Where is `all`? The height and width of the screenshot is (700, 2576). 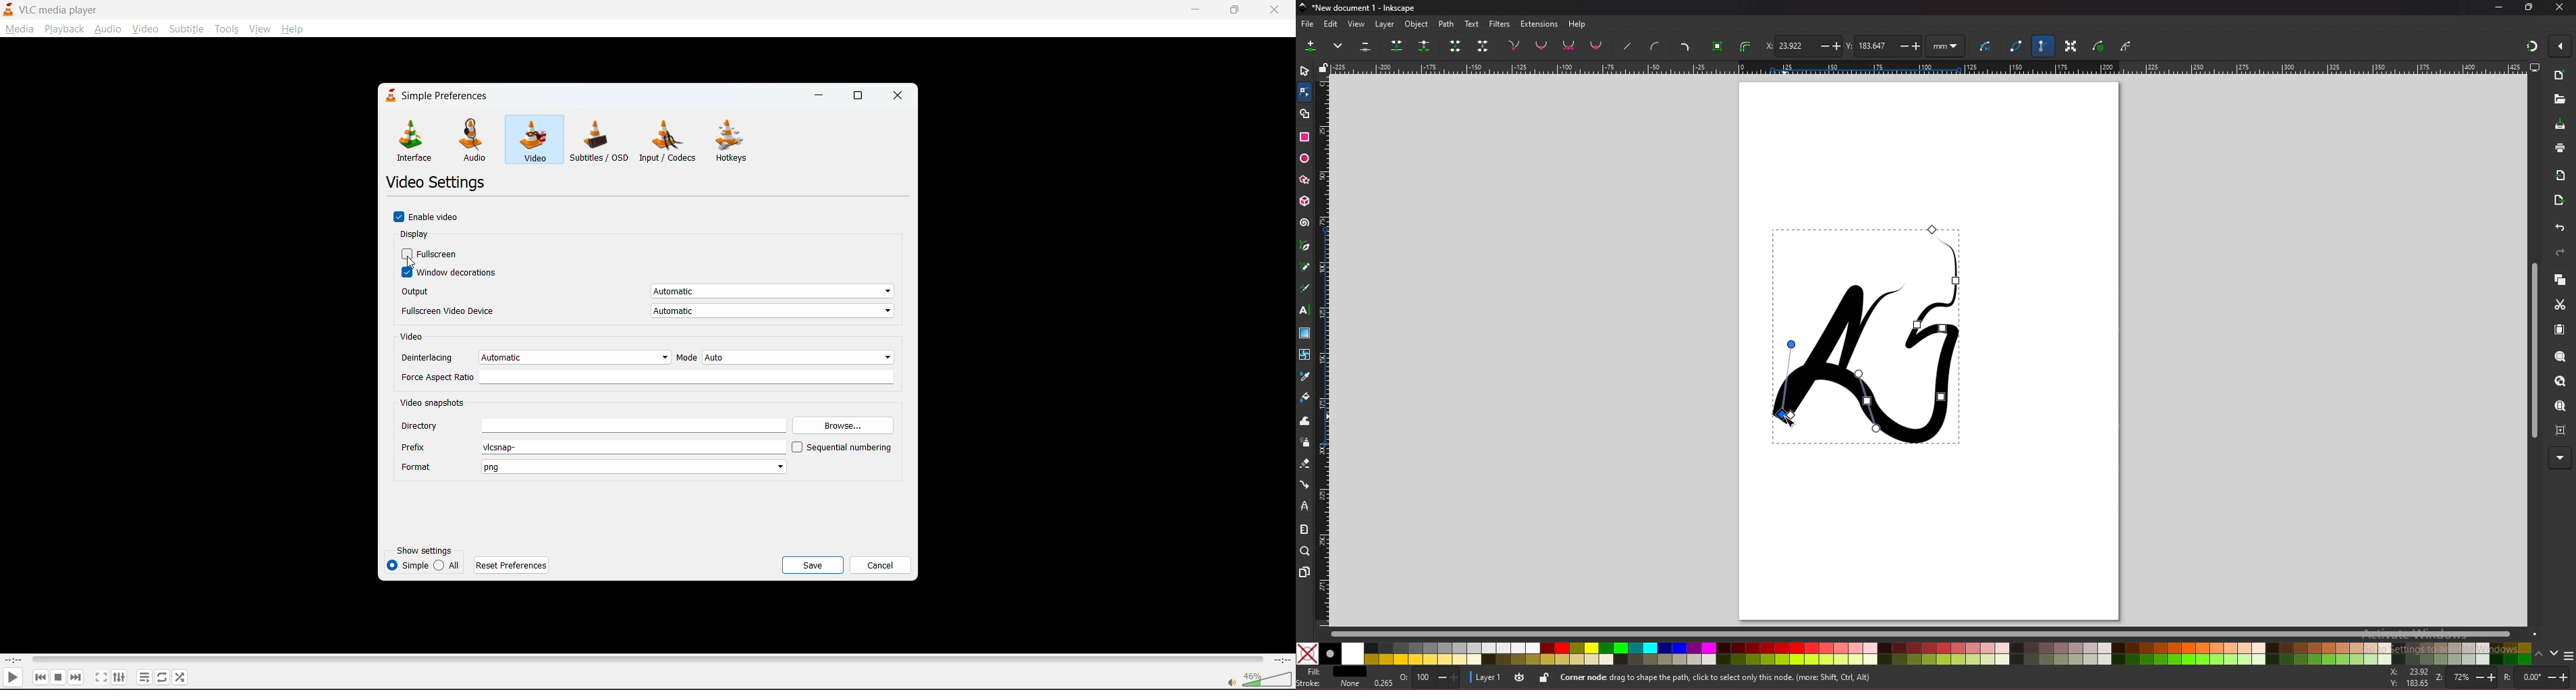 all is located at coordinates (446, 565).